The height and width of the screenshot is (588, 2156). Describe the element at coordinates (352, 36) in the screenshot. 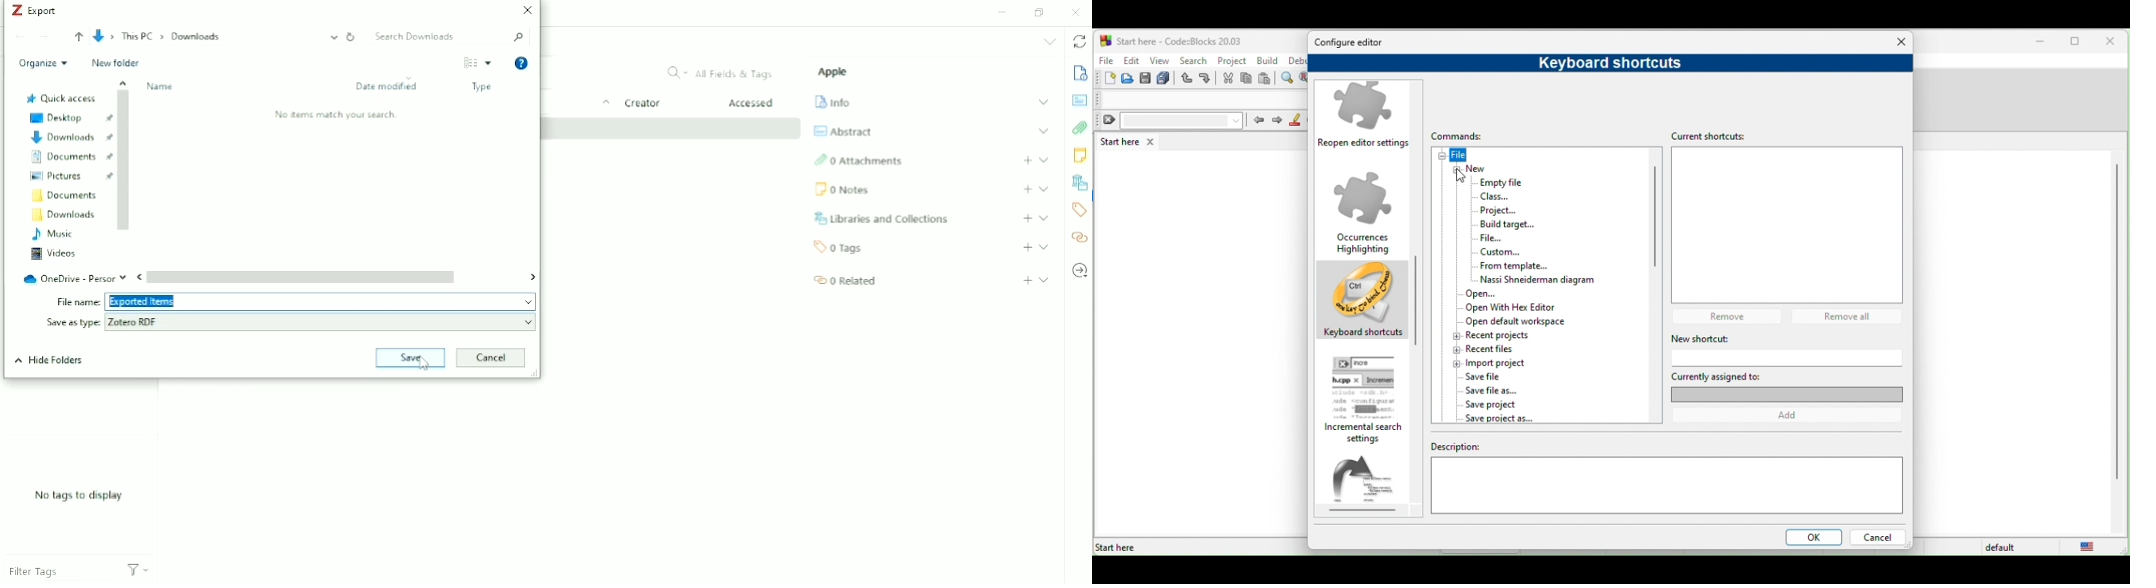

I see `Refresh "Downloads"` at that location.